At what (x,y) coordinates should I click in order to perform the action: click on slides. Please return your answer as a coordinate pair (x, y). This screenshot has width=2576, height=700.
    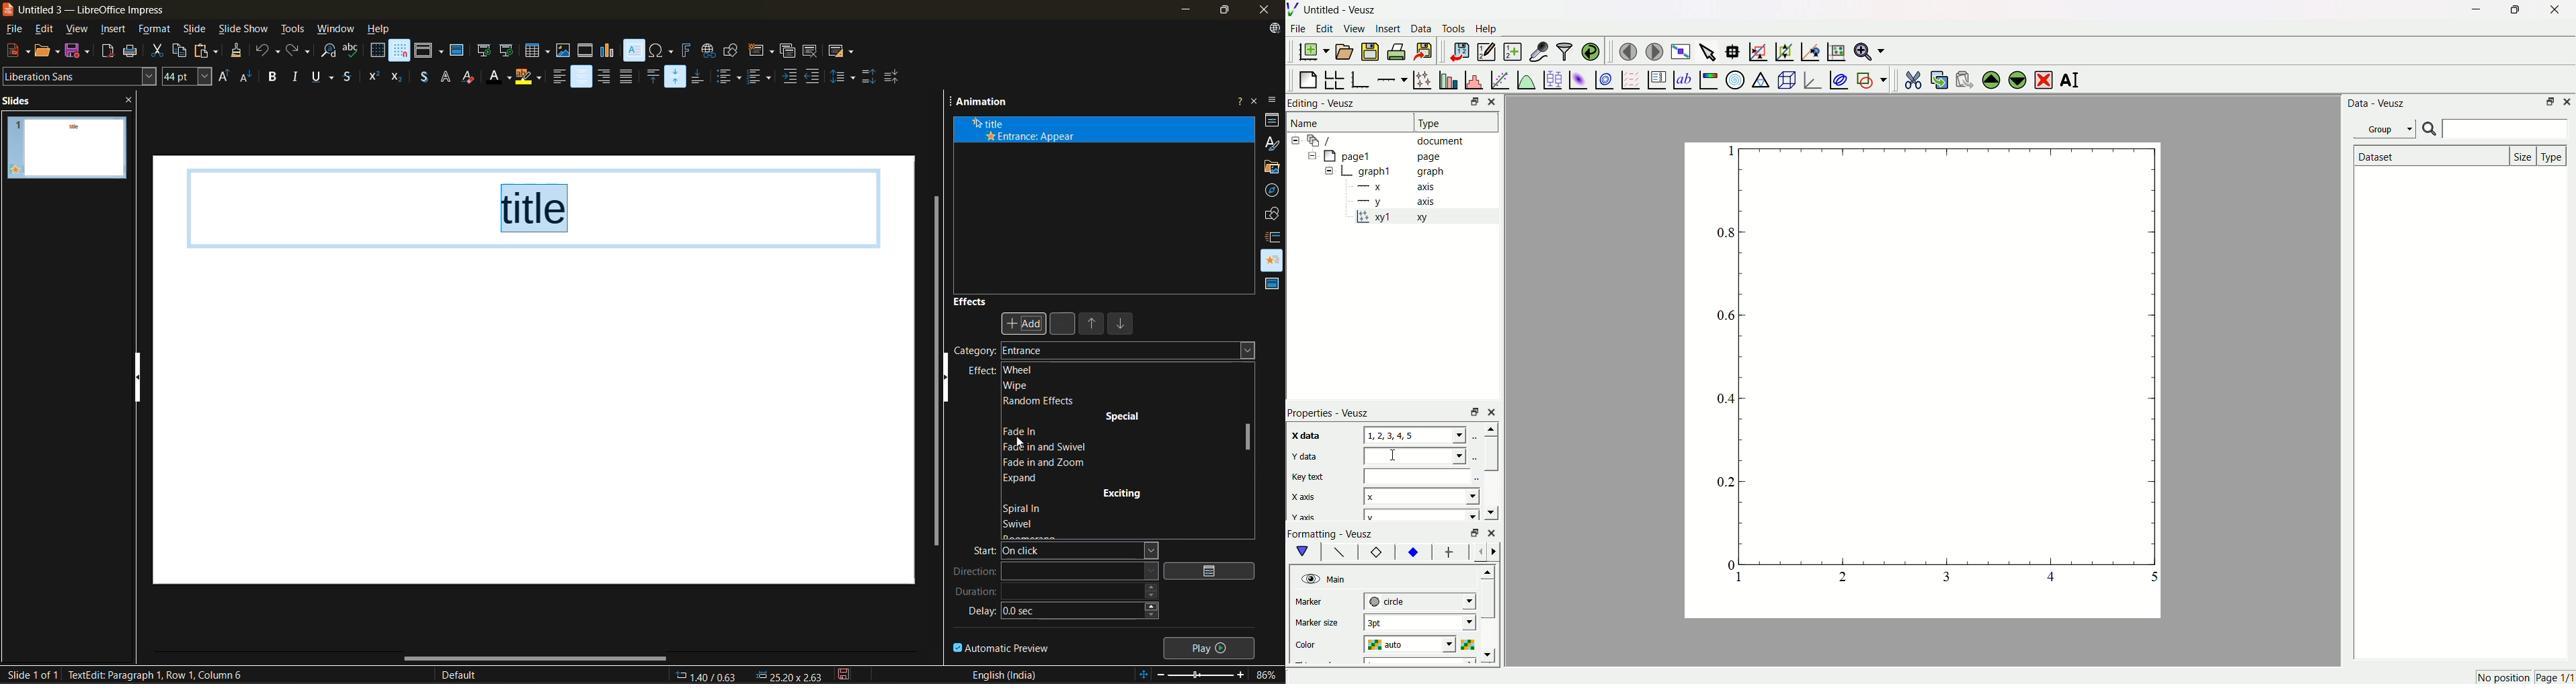
    Looking at the image, I should click on (21, 100).